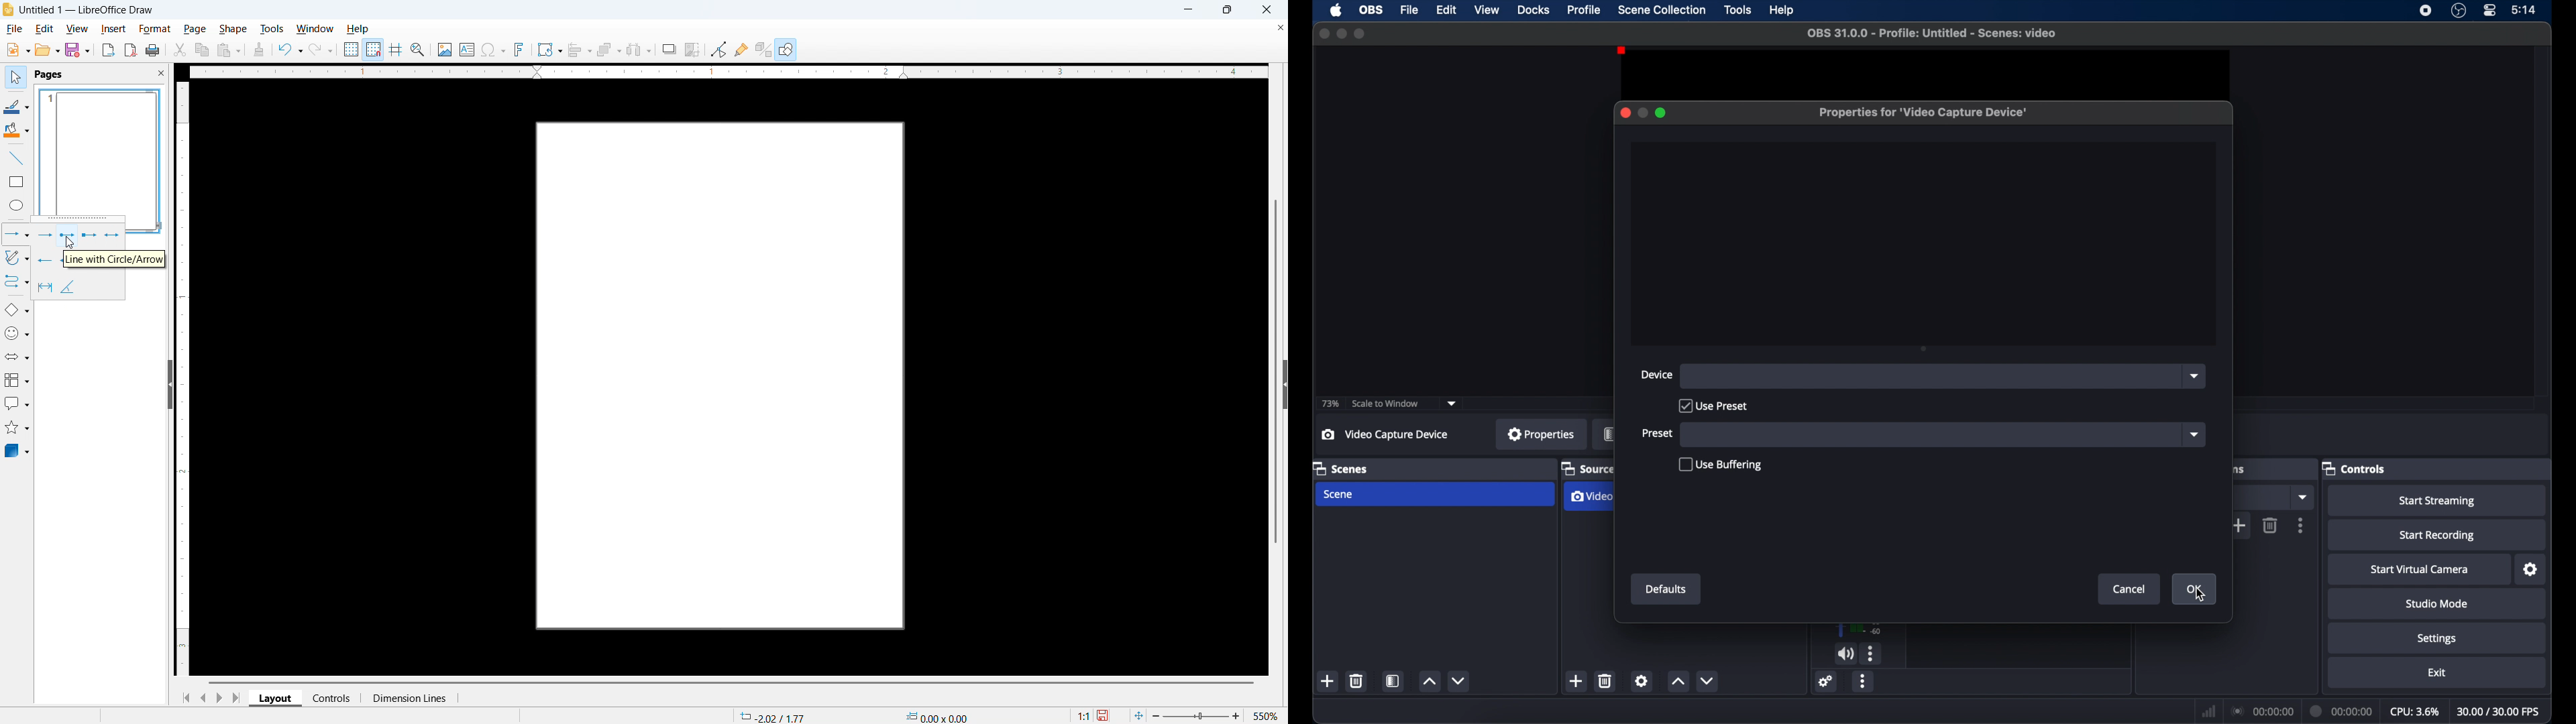 The height and width of the screenshot is (728, 2576). What do you see at coordinates (2420, 569) in the screenshot?
I see `start virtual camera` at bounding box center [2420, 569].